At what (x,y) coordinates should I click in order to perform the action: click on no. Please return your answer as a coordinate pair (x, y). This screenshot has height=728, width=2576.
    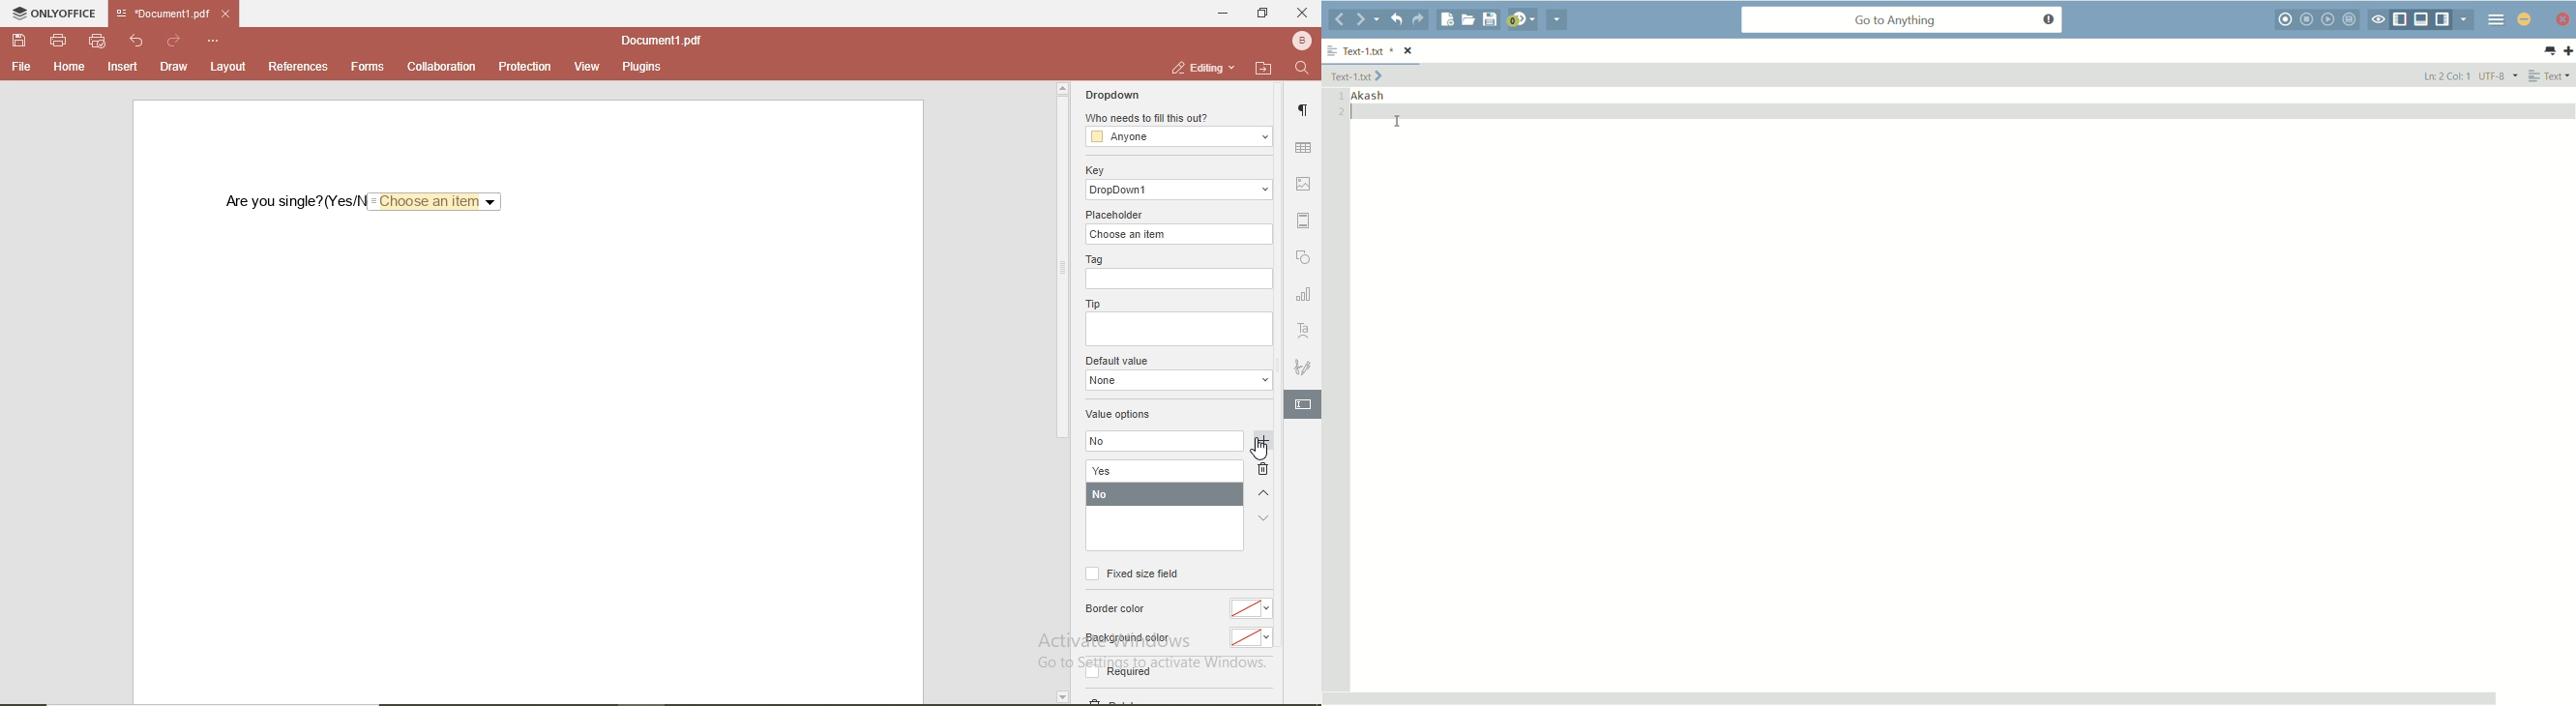
    Looking at the image, I should click on (1164, 494).